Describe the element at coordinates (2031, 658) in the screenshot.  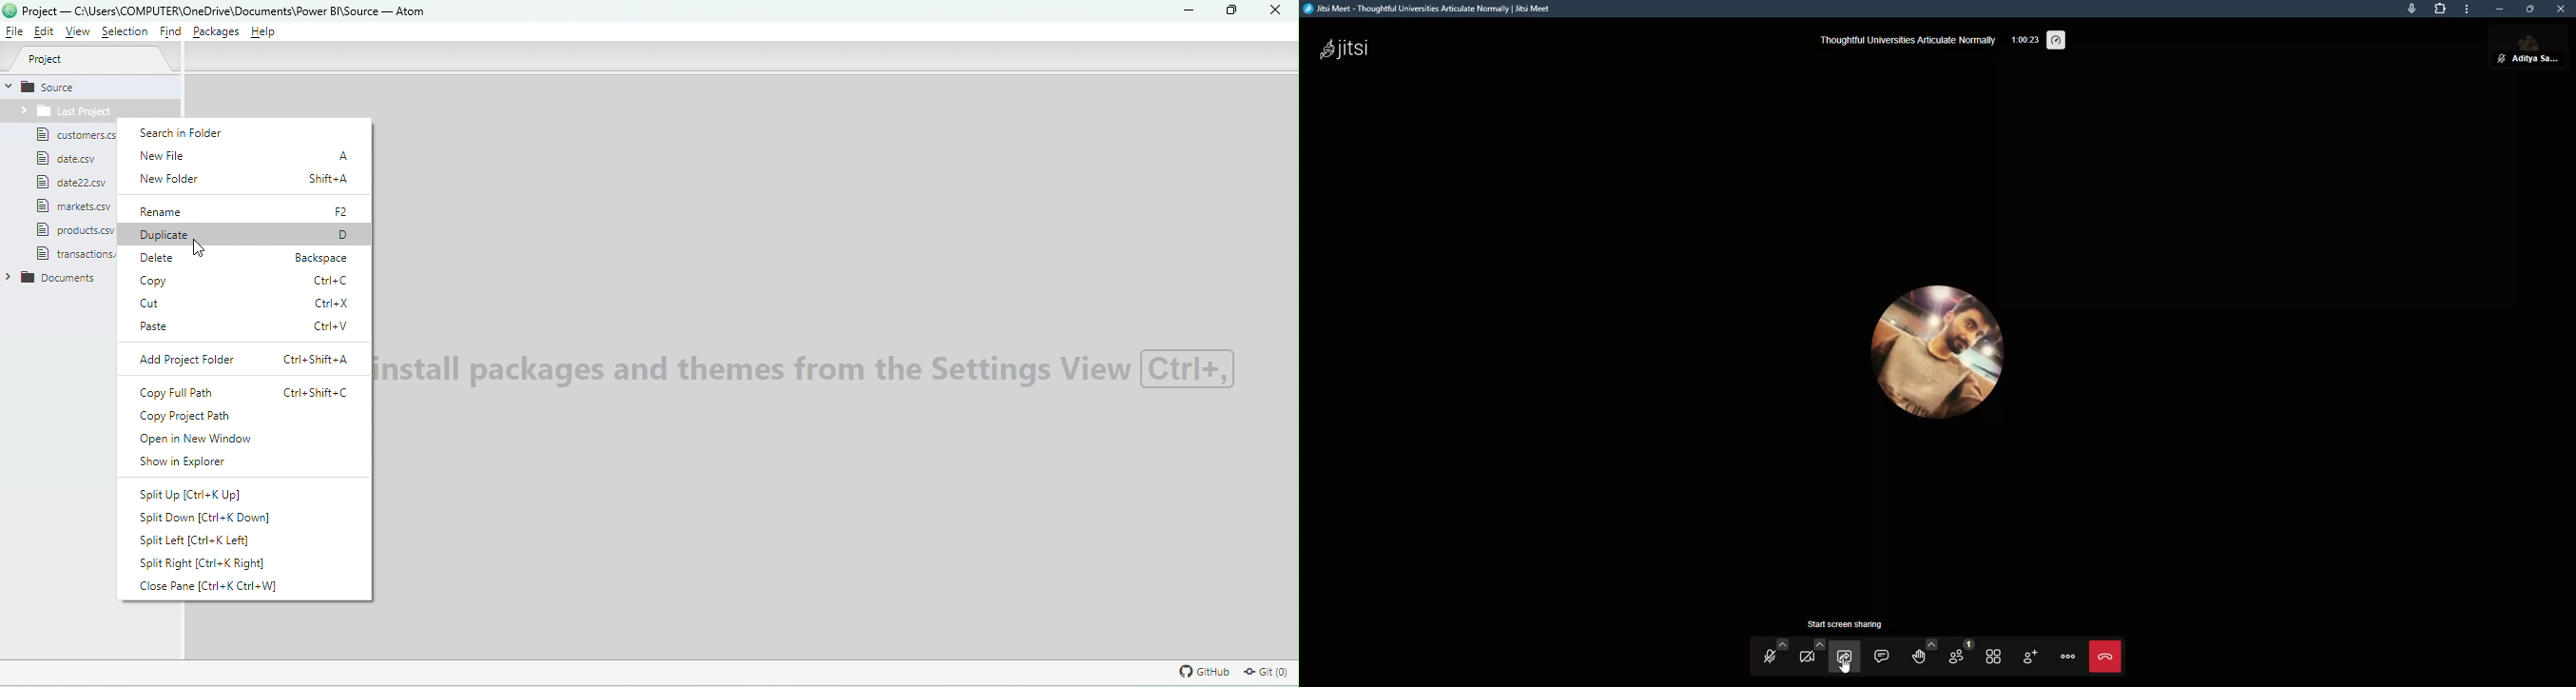
I see `invite people` at that location.